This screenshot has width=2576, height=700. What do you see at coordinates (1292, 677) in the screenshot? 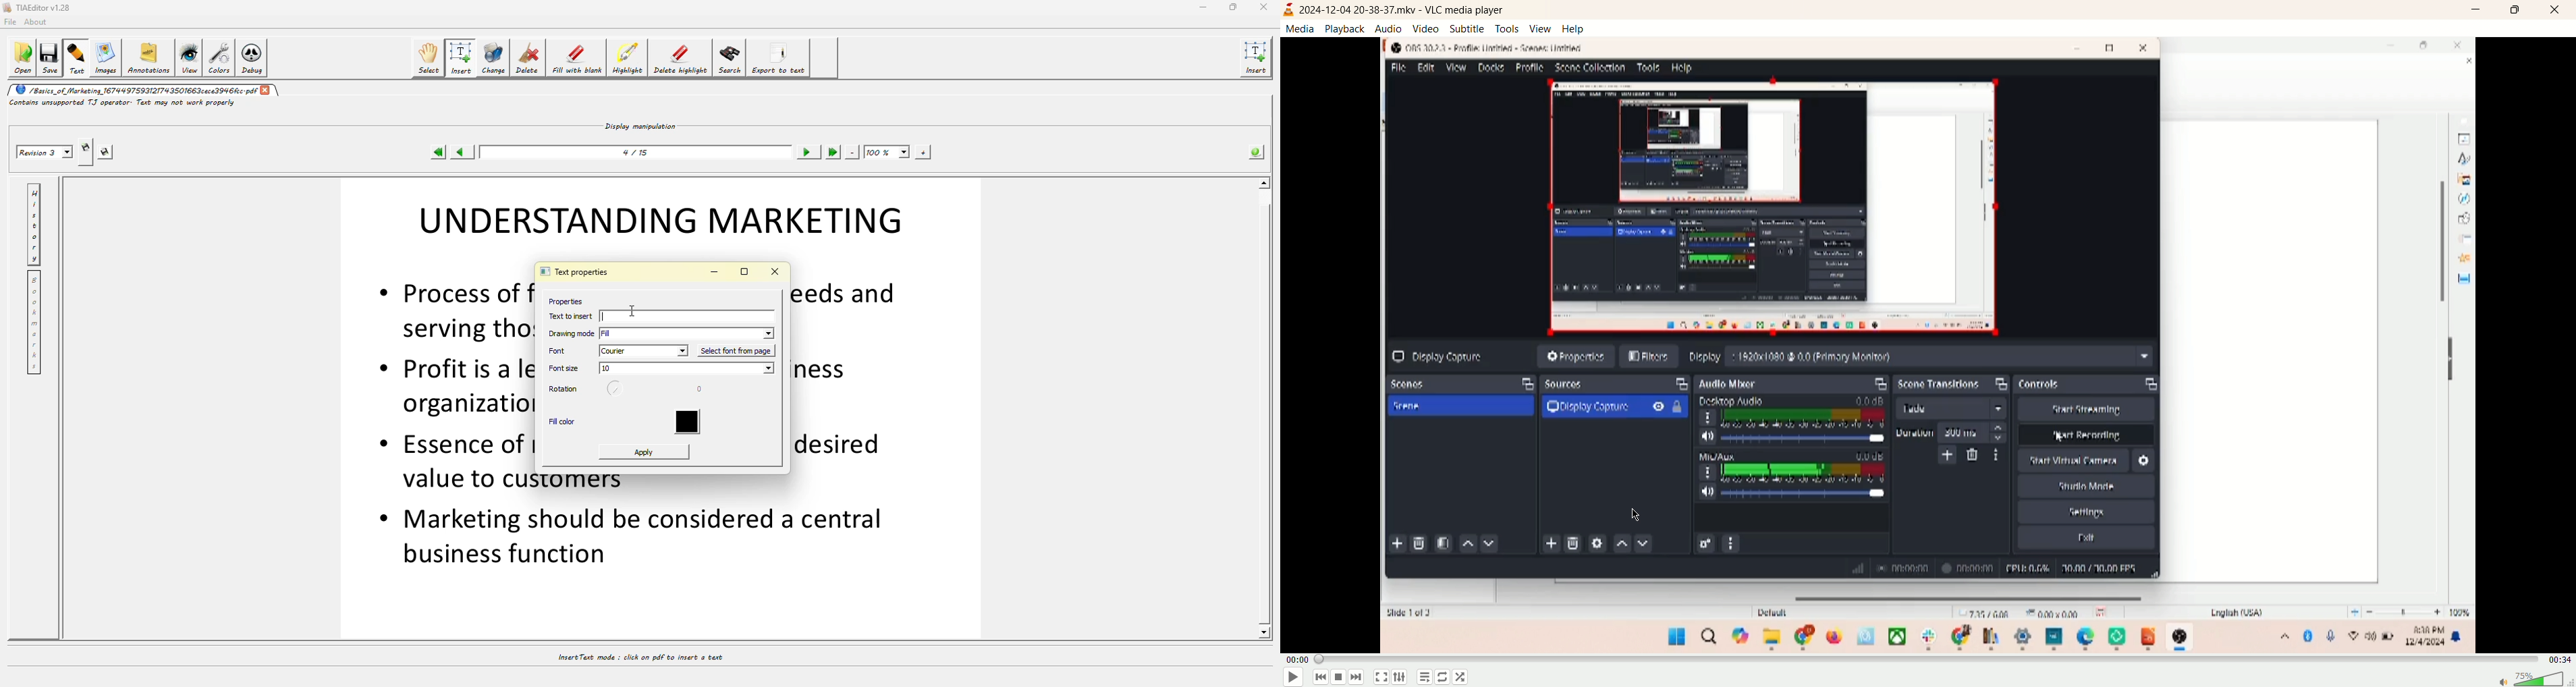
I see `play` at bounding box center [1292, 677].